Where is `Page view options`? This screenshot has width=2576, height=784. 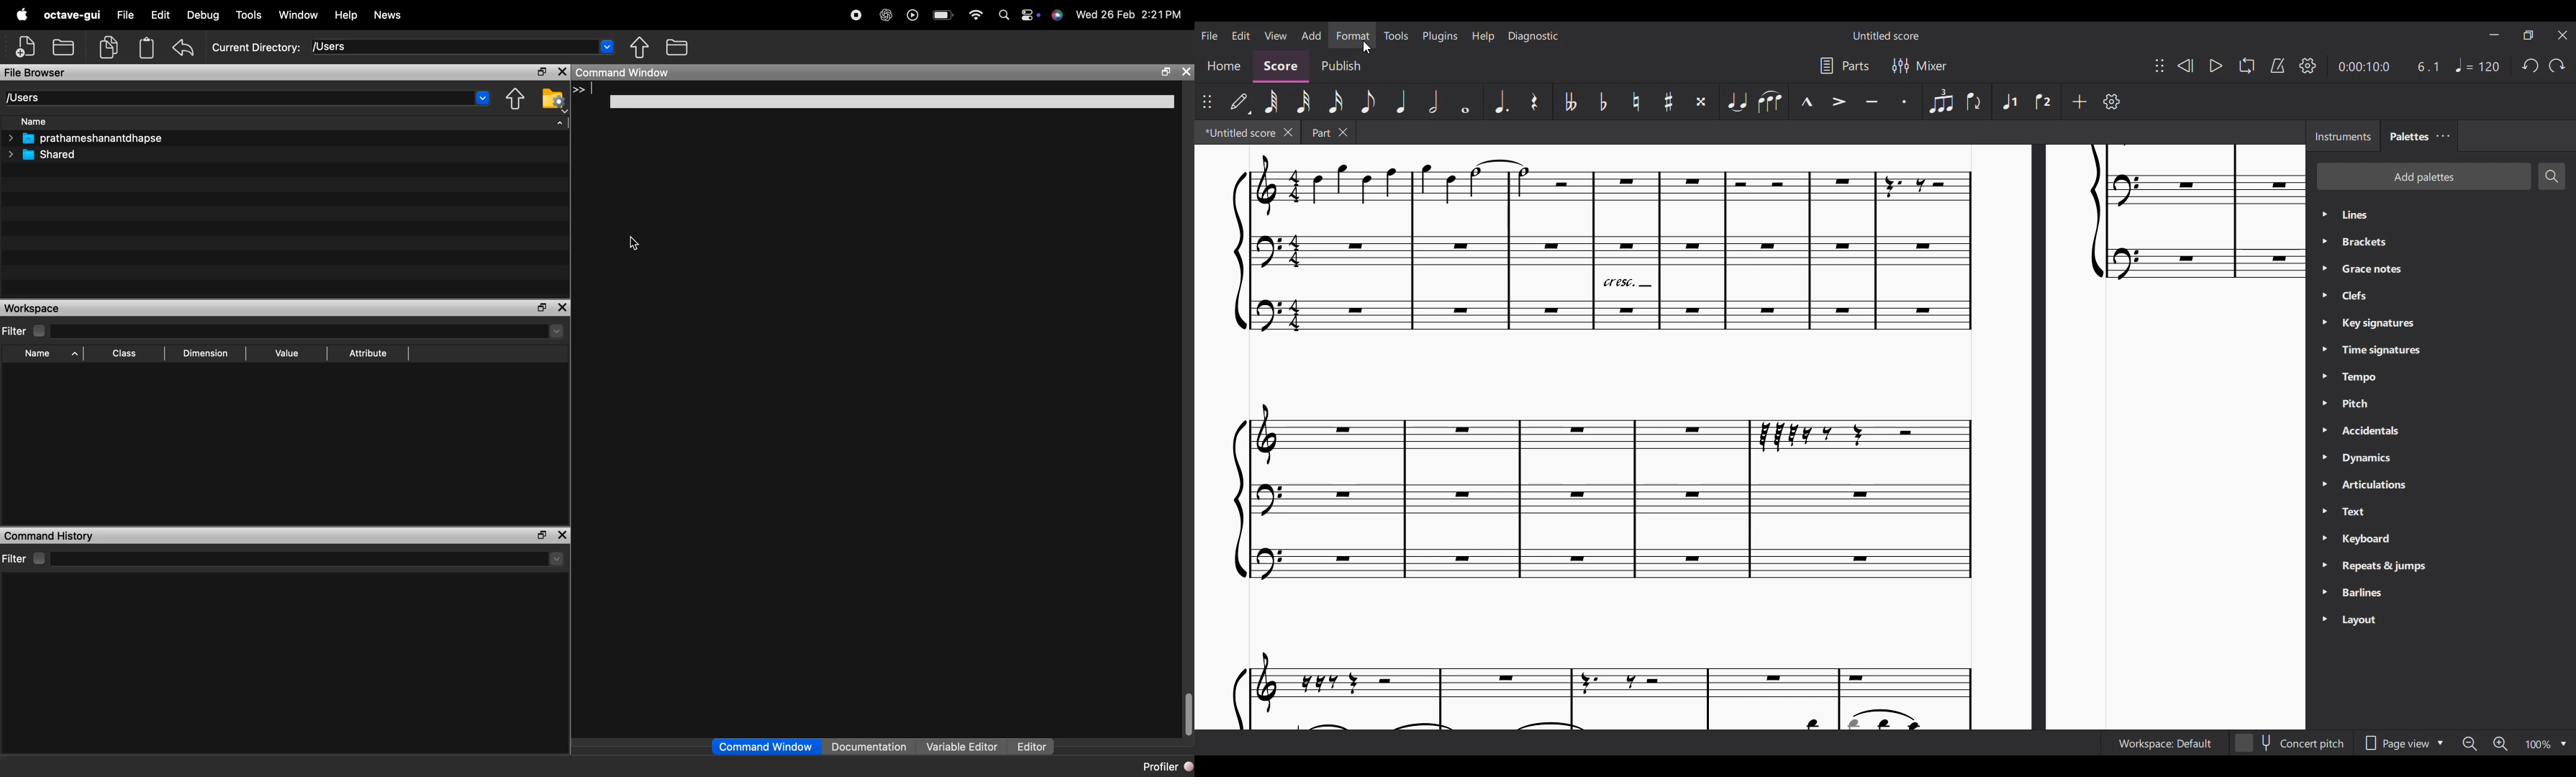
Page view options is located at coordinates (2403, 743).